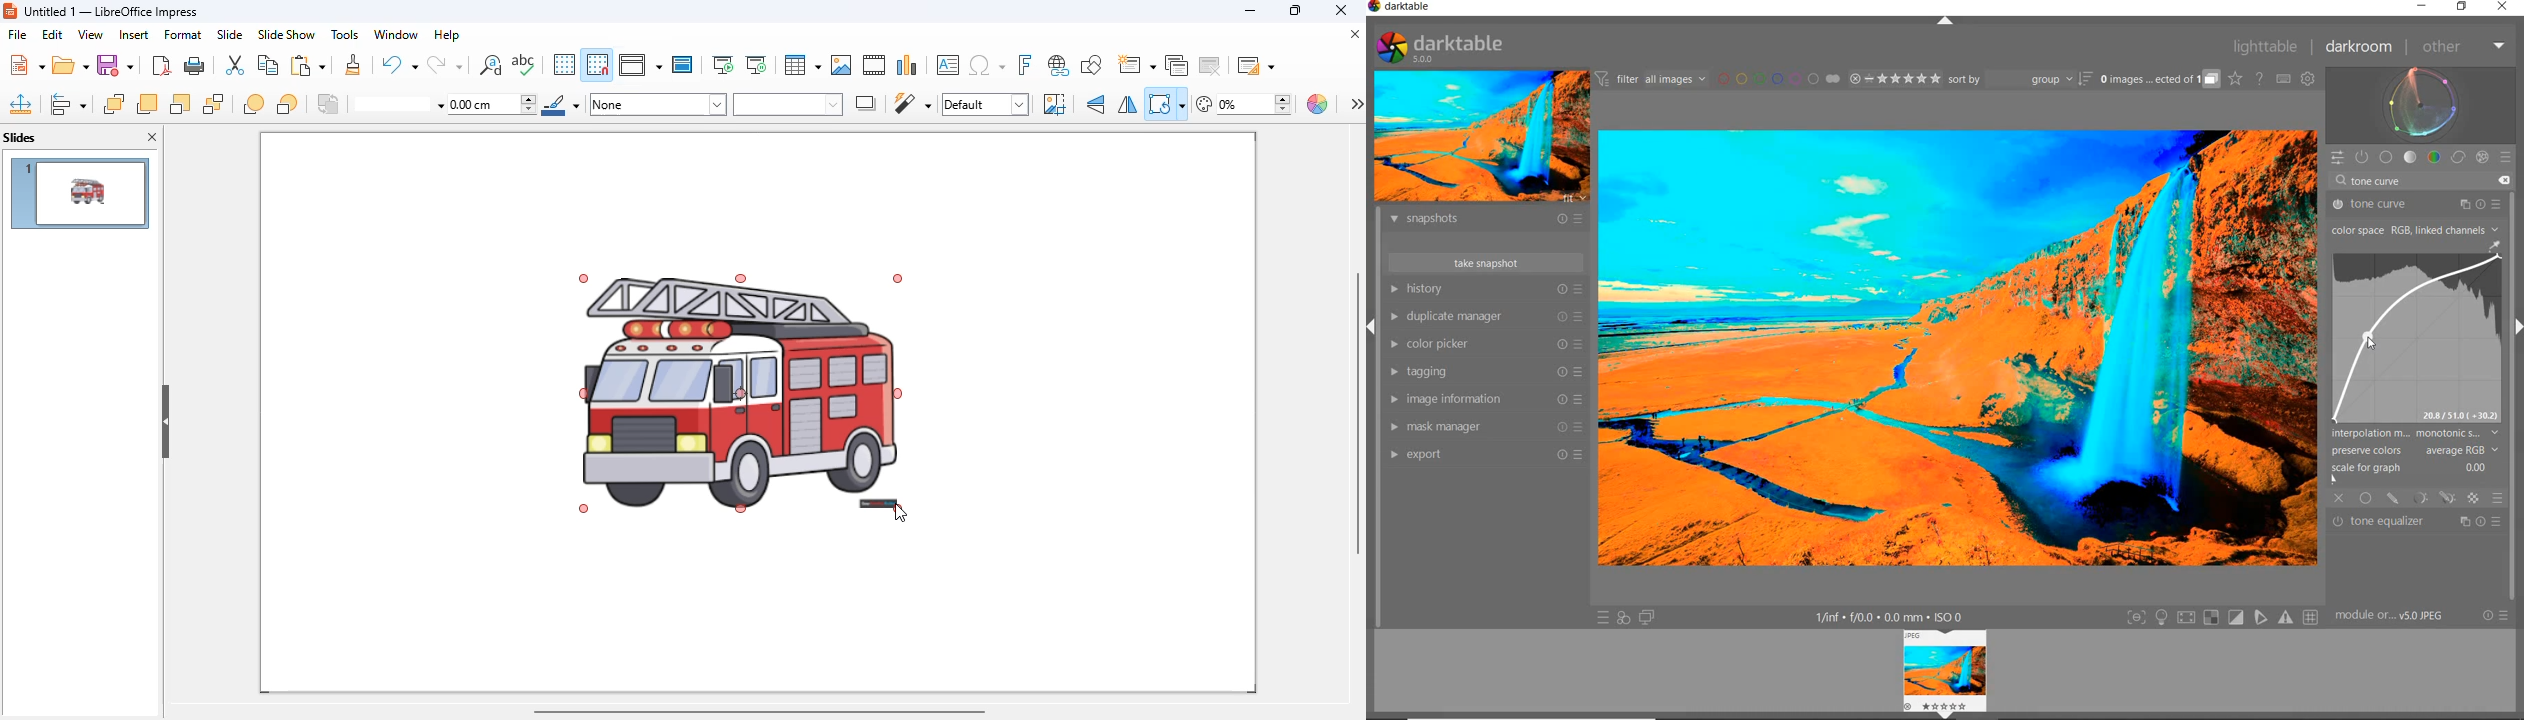 This screenshot has width=2548, height=728. I want to click on new slide, so click(1137, 64).